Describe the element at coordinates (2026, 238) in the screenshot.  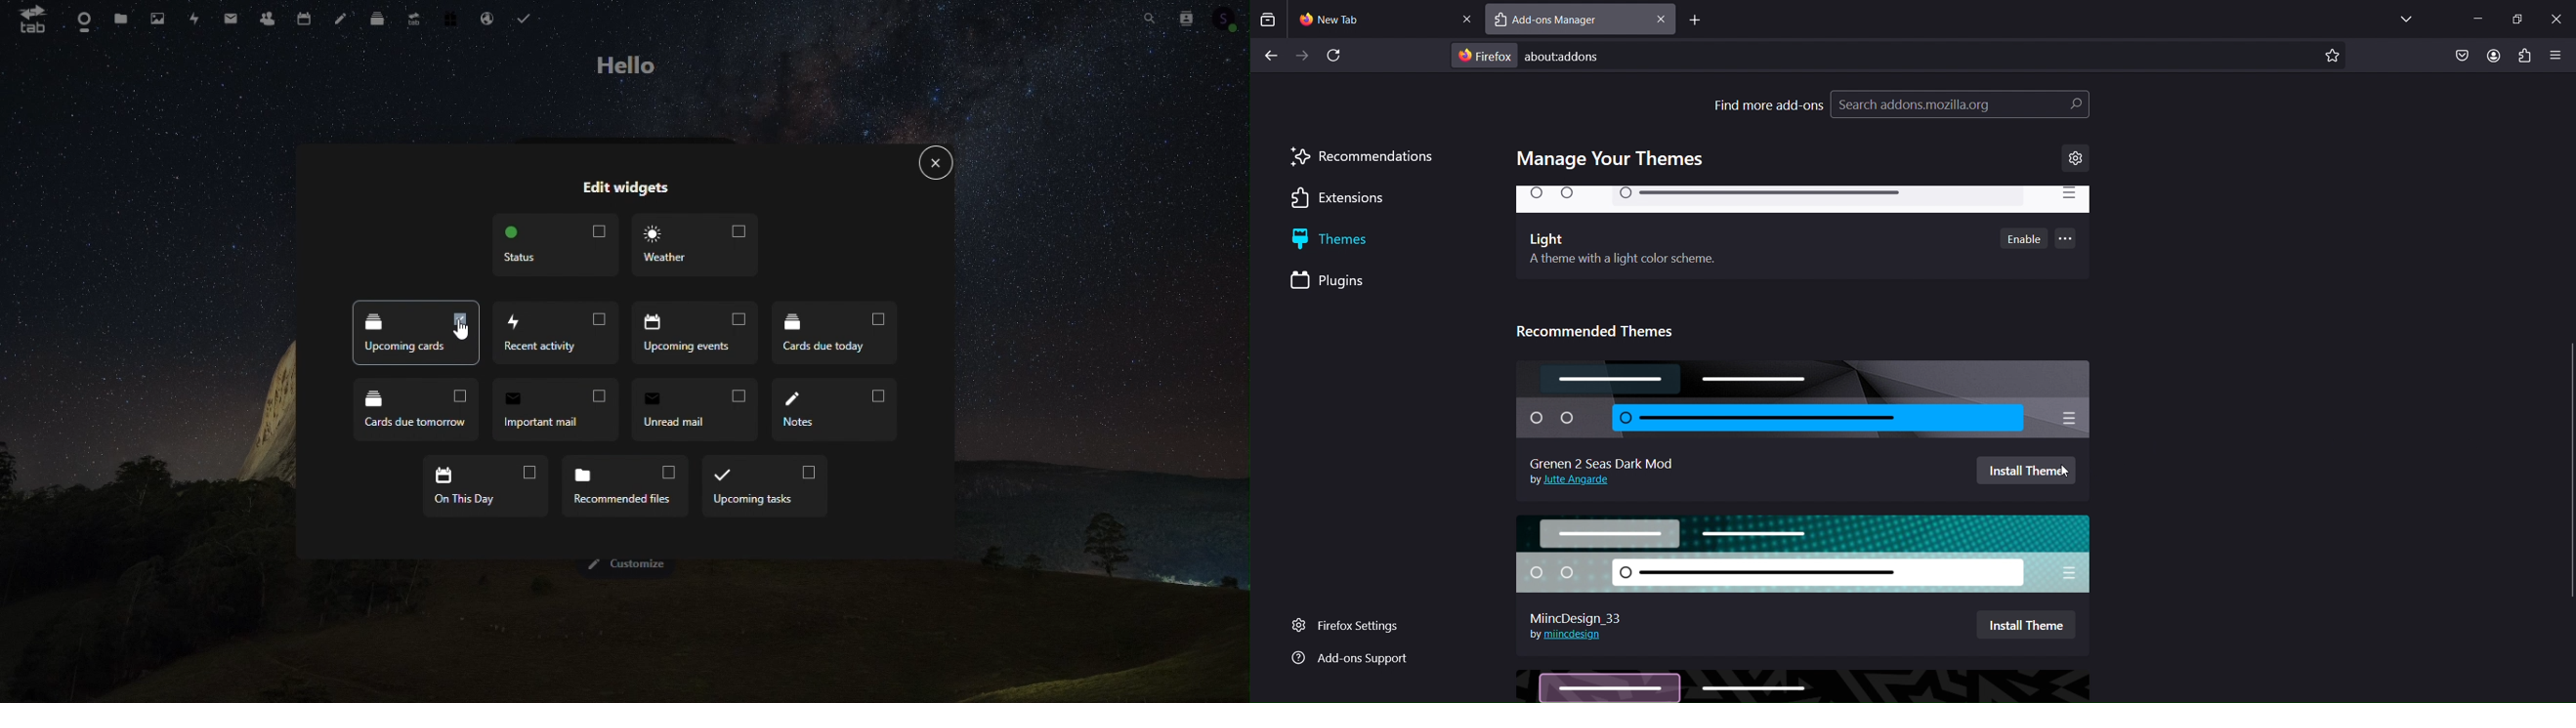
I see `enable` at that location.